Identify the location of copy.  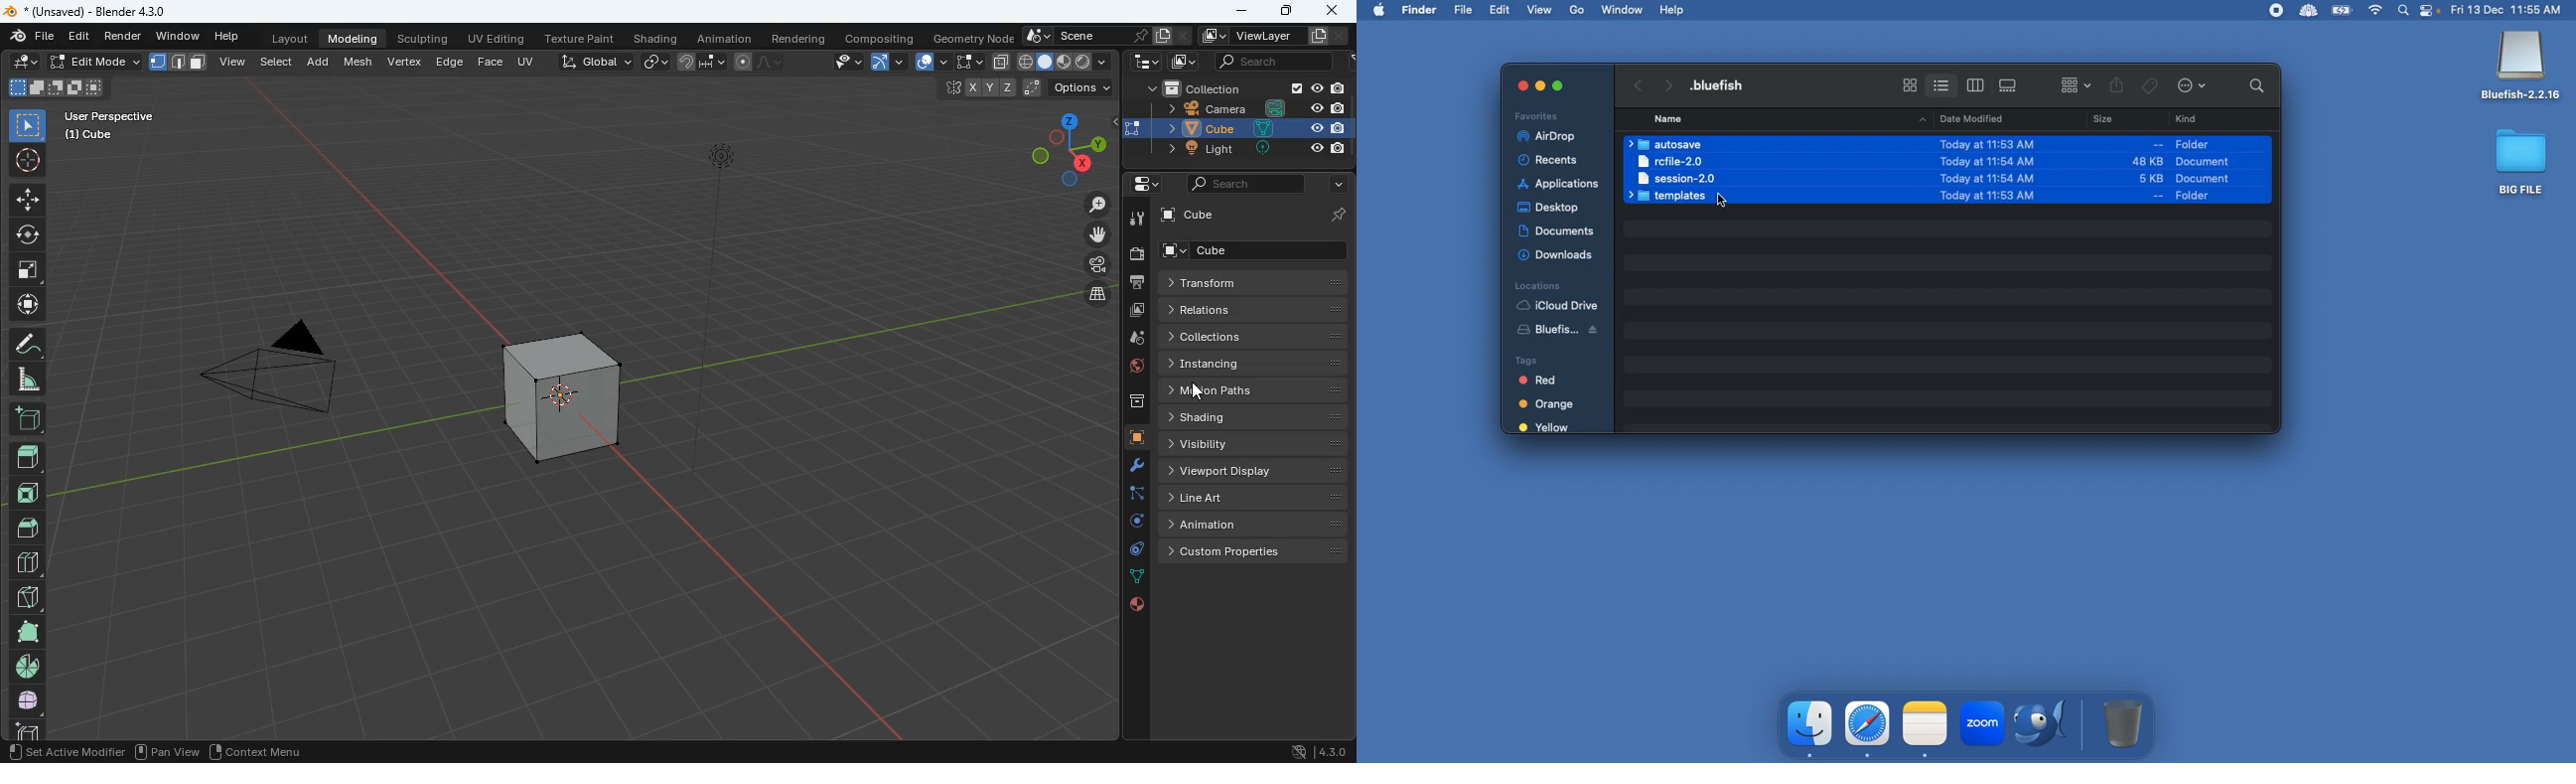
(655, 60).